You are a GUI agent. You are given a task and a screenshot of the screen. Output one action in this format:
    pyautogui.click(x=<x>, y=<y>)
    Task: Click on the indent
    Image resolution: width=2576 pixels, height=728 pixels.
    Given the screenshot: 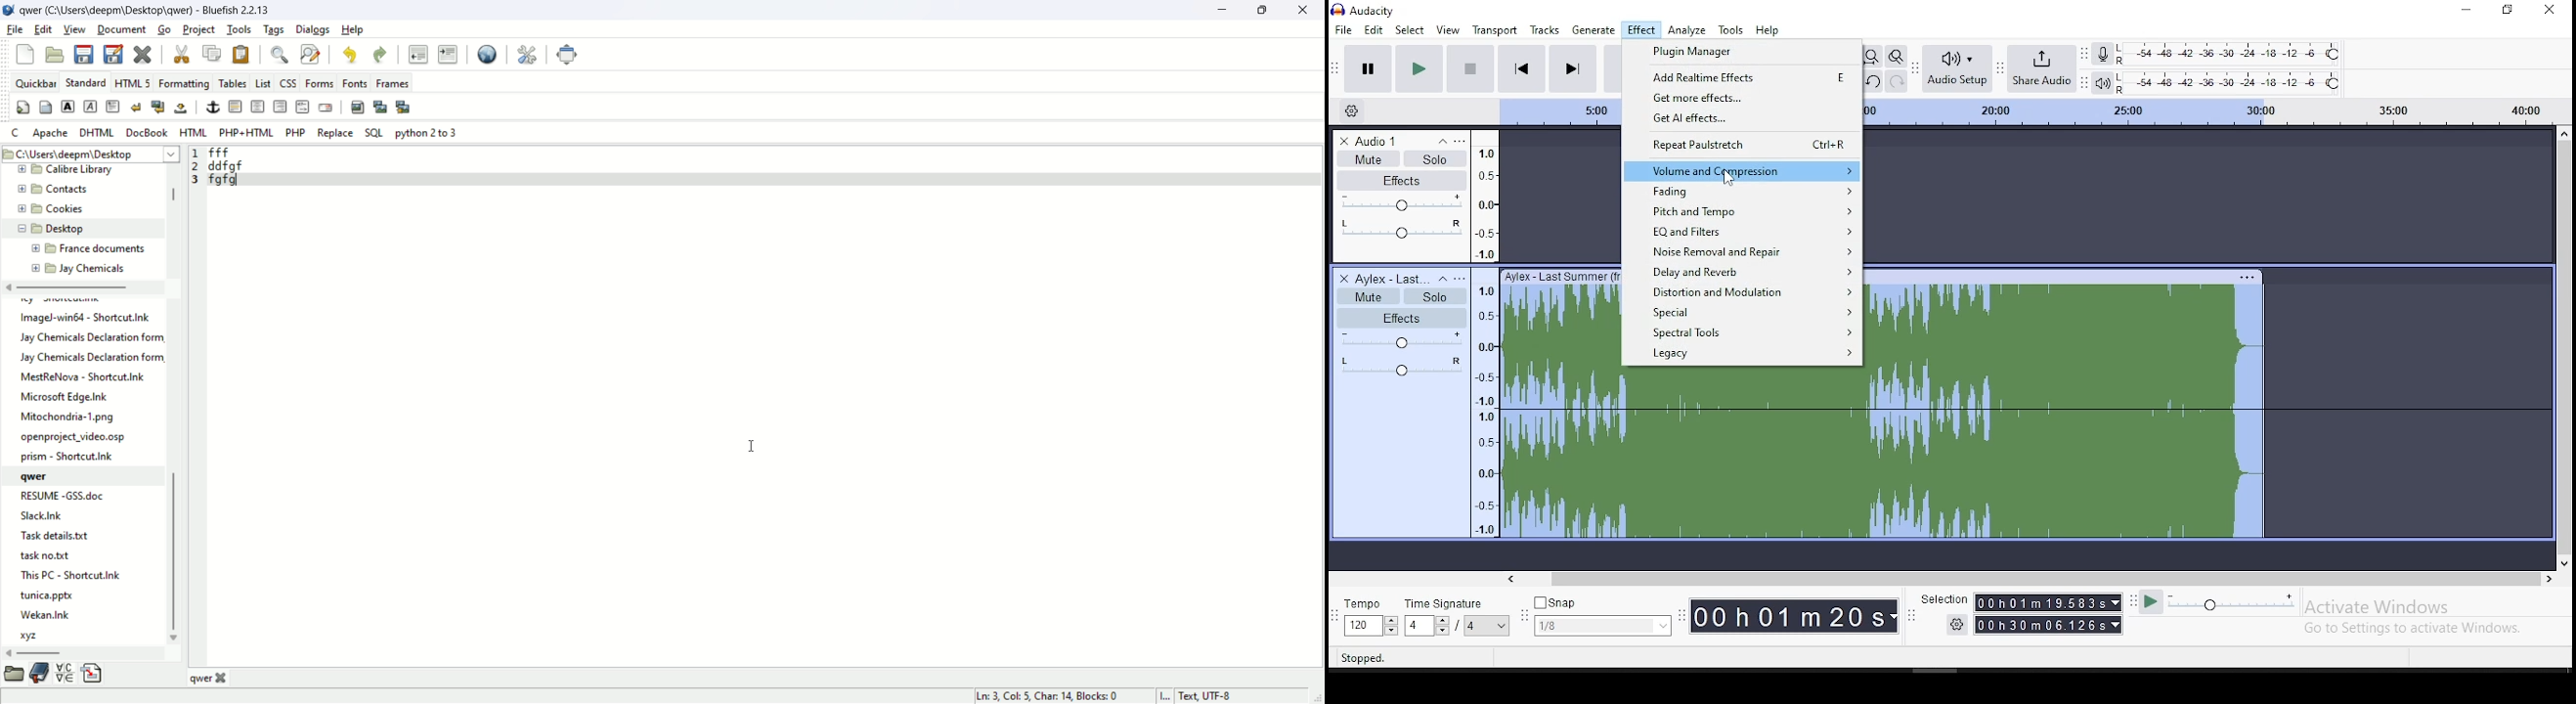 What is the action you would take?
    pyautogui.click(x=449, y=52)
    